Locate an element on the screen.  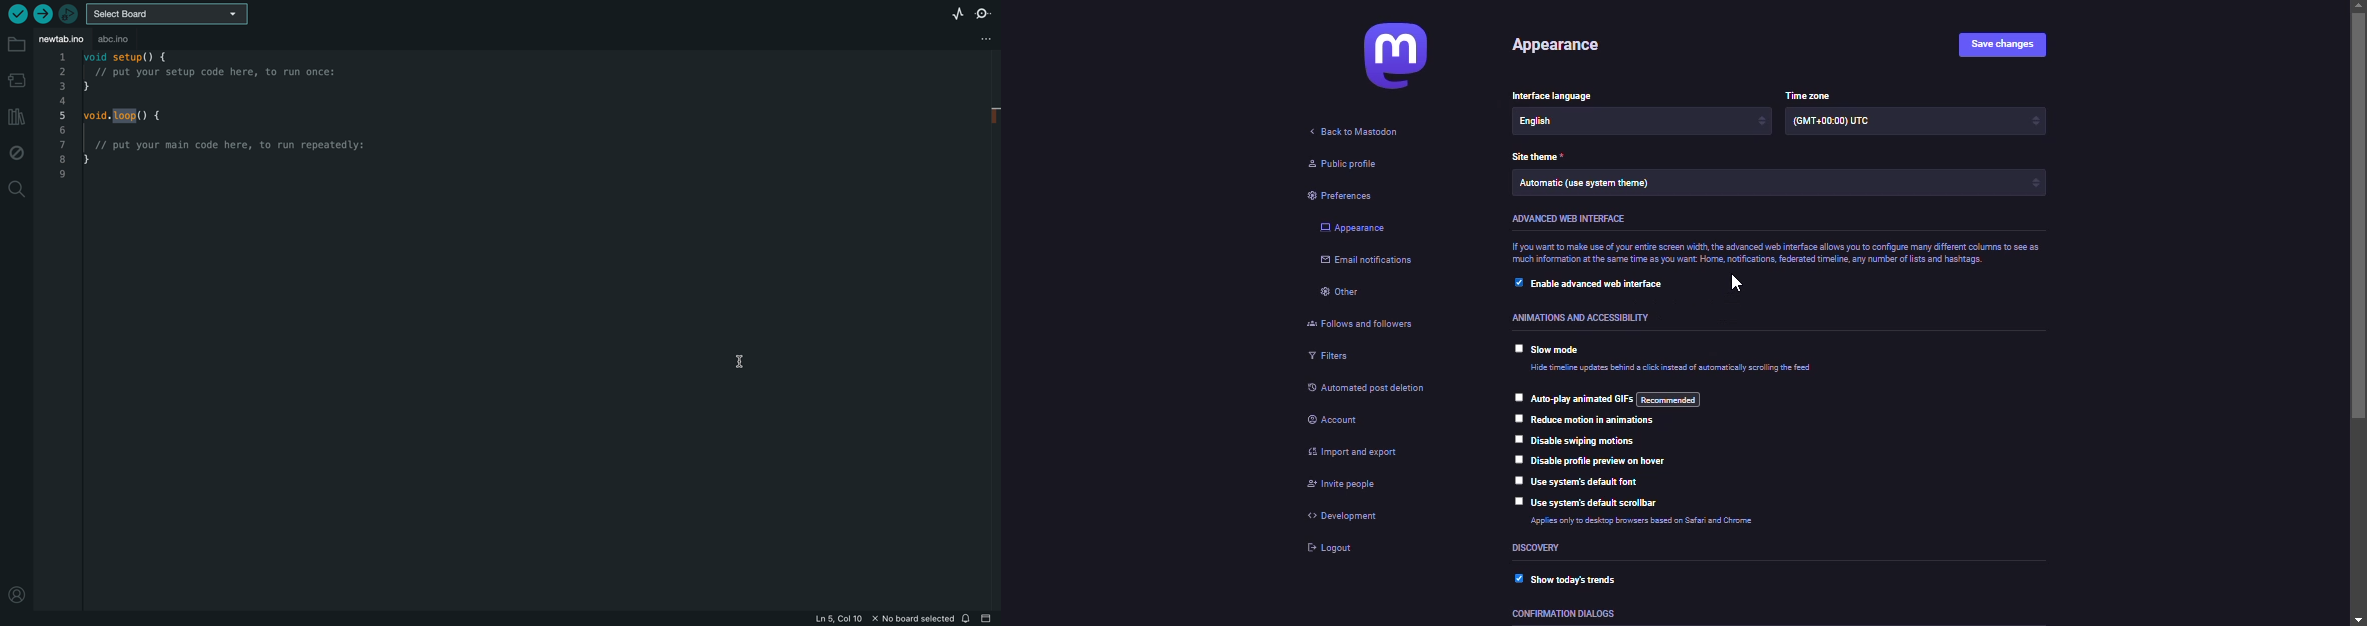
Hide timeline updates behind a click instead of automatically scrolling the feed is located at coordinates (1671, 368).